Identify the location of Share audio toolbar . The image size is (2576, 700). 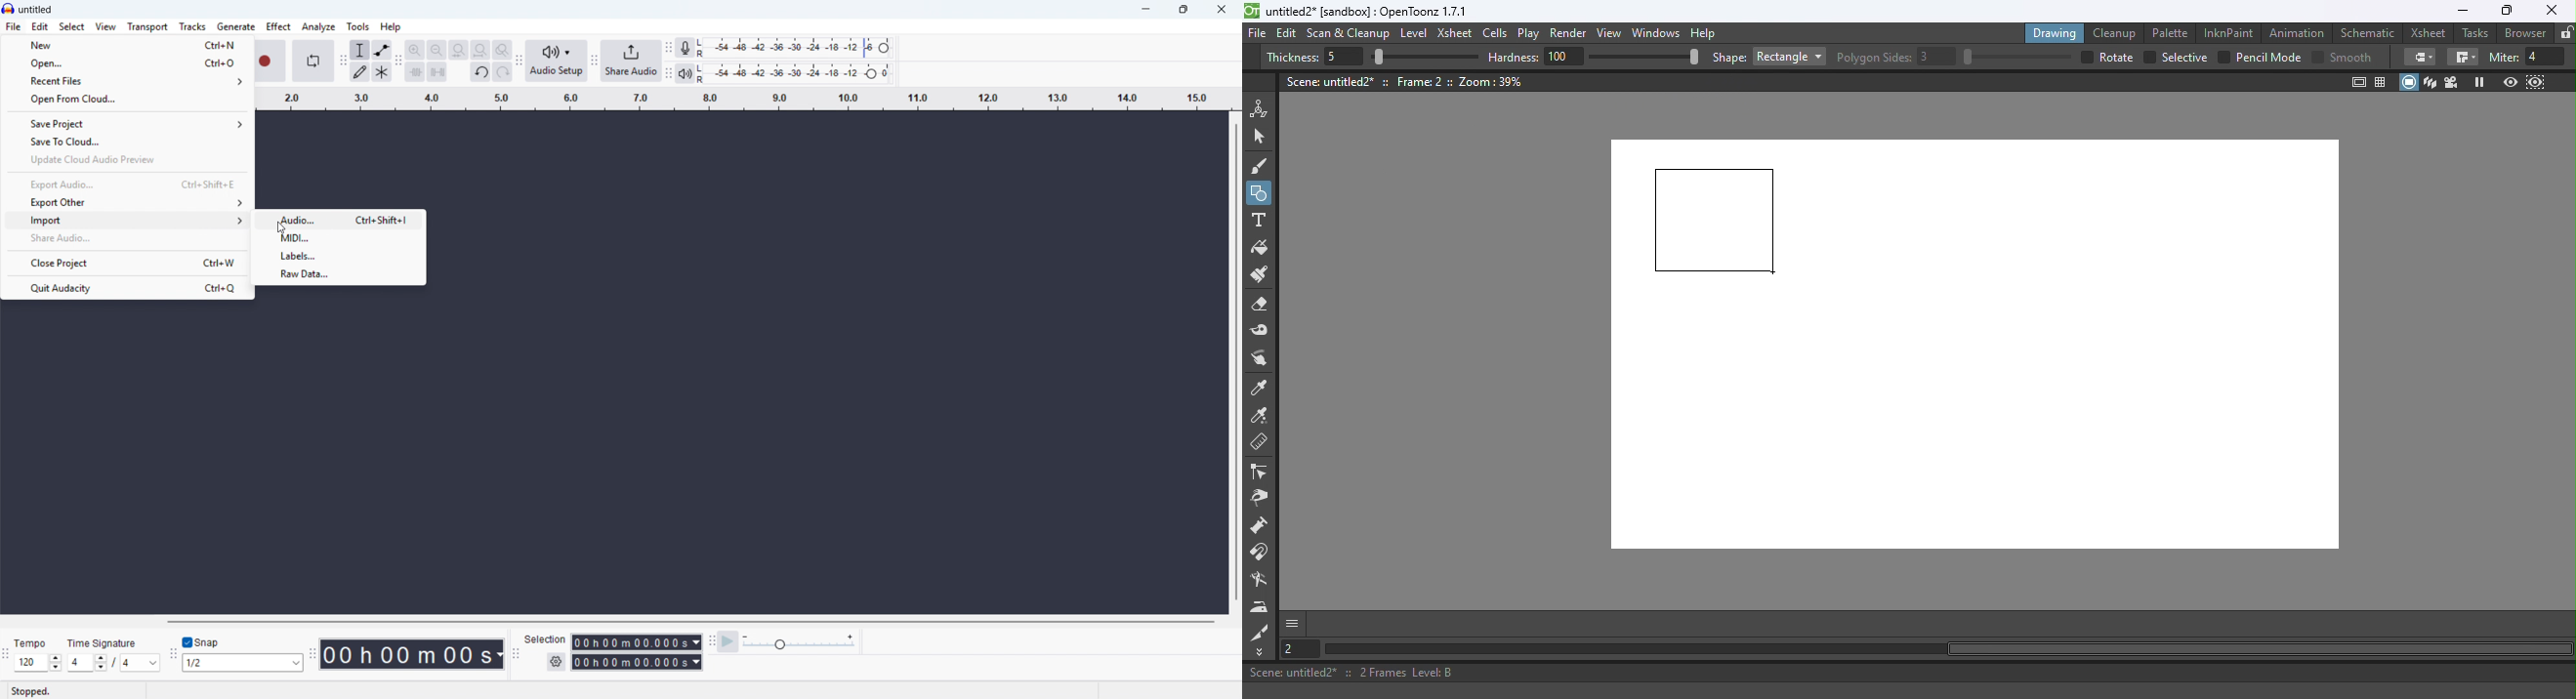
(594, 62).